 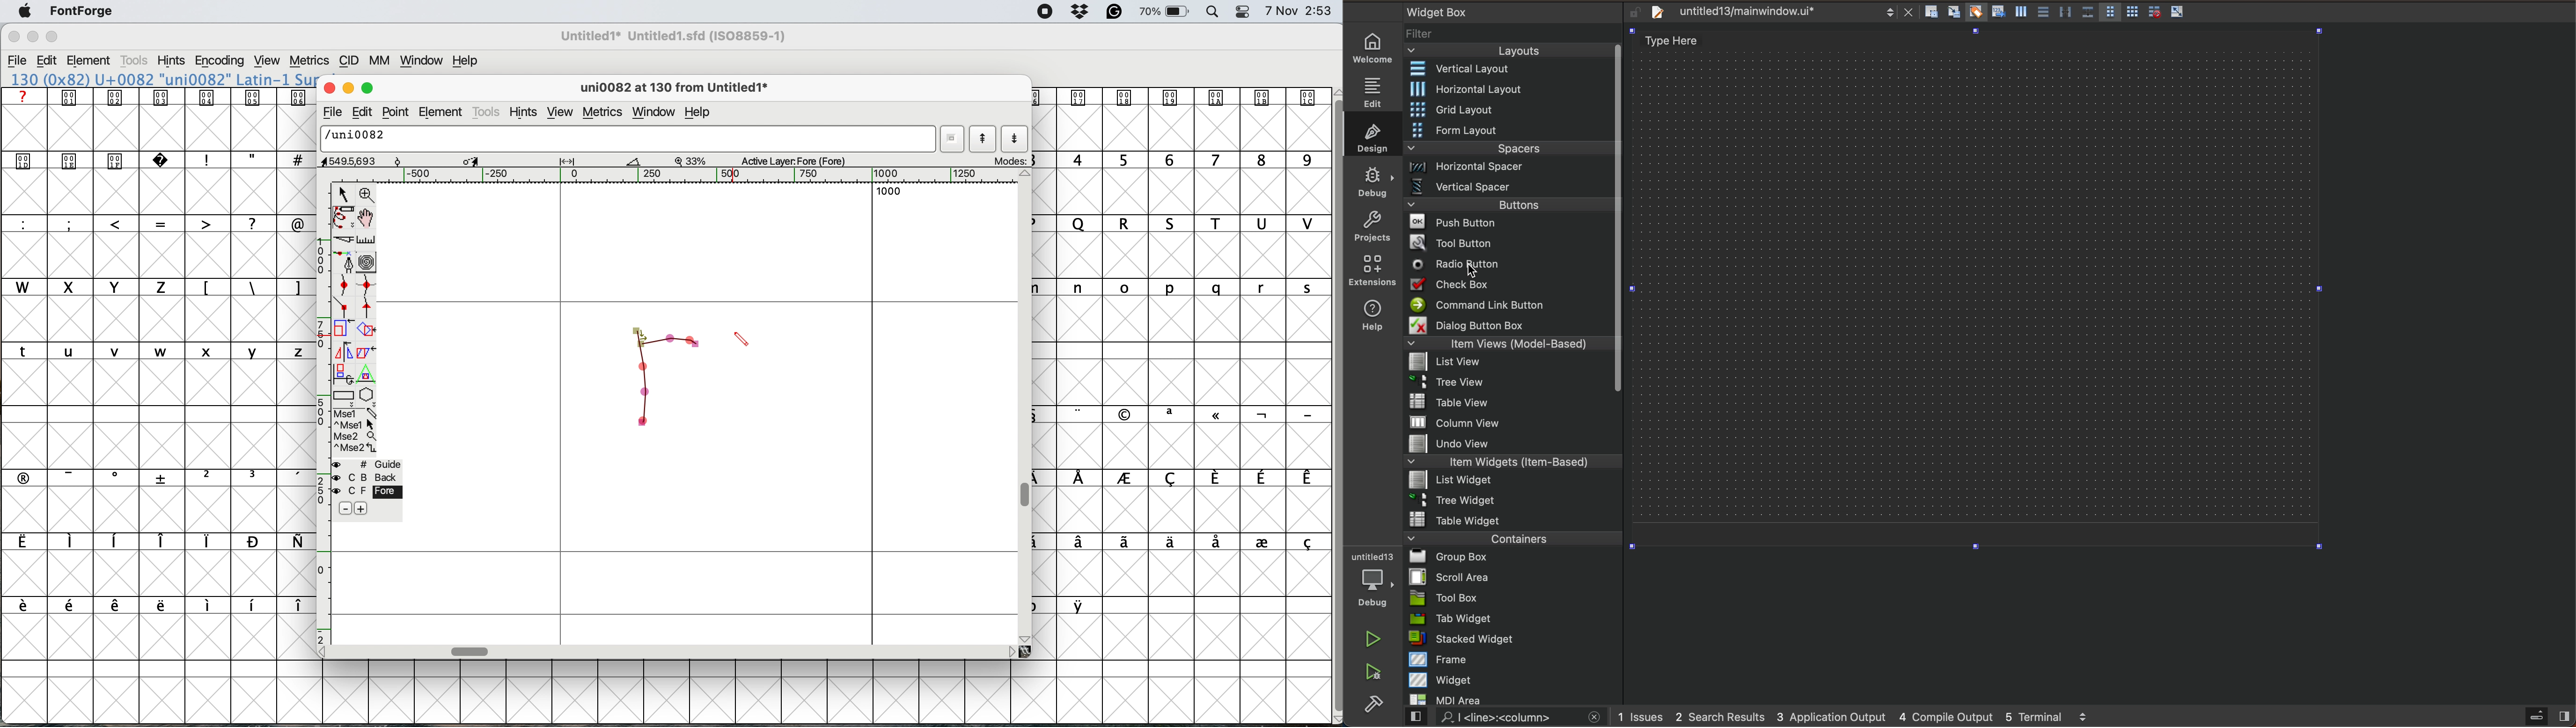 What do you see at coordinates (471, 650) in the screenshot?
I see `horizontal scale` at bounding box center [471, 650].